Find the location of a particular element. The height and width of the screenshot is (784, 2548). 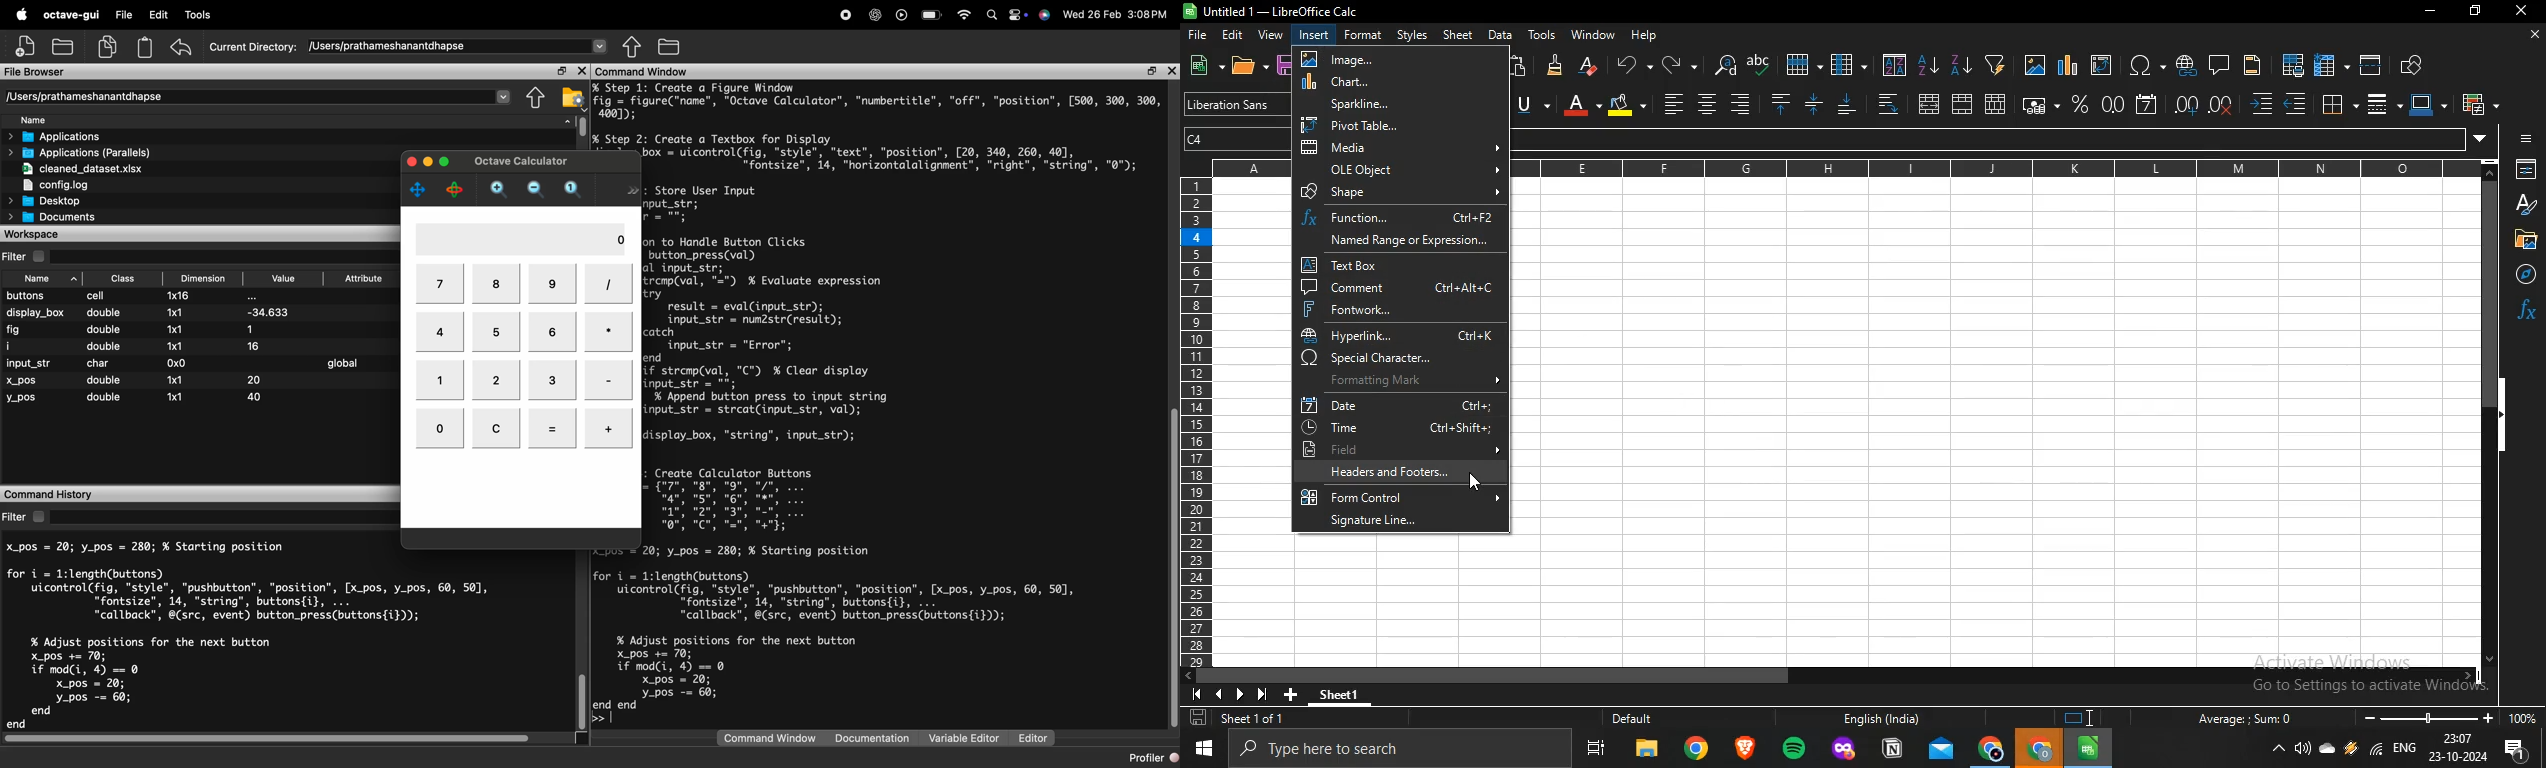

Applications (Parallels) is located at coordinates (79, 153).